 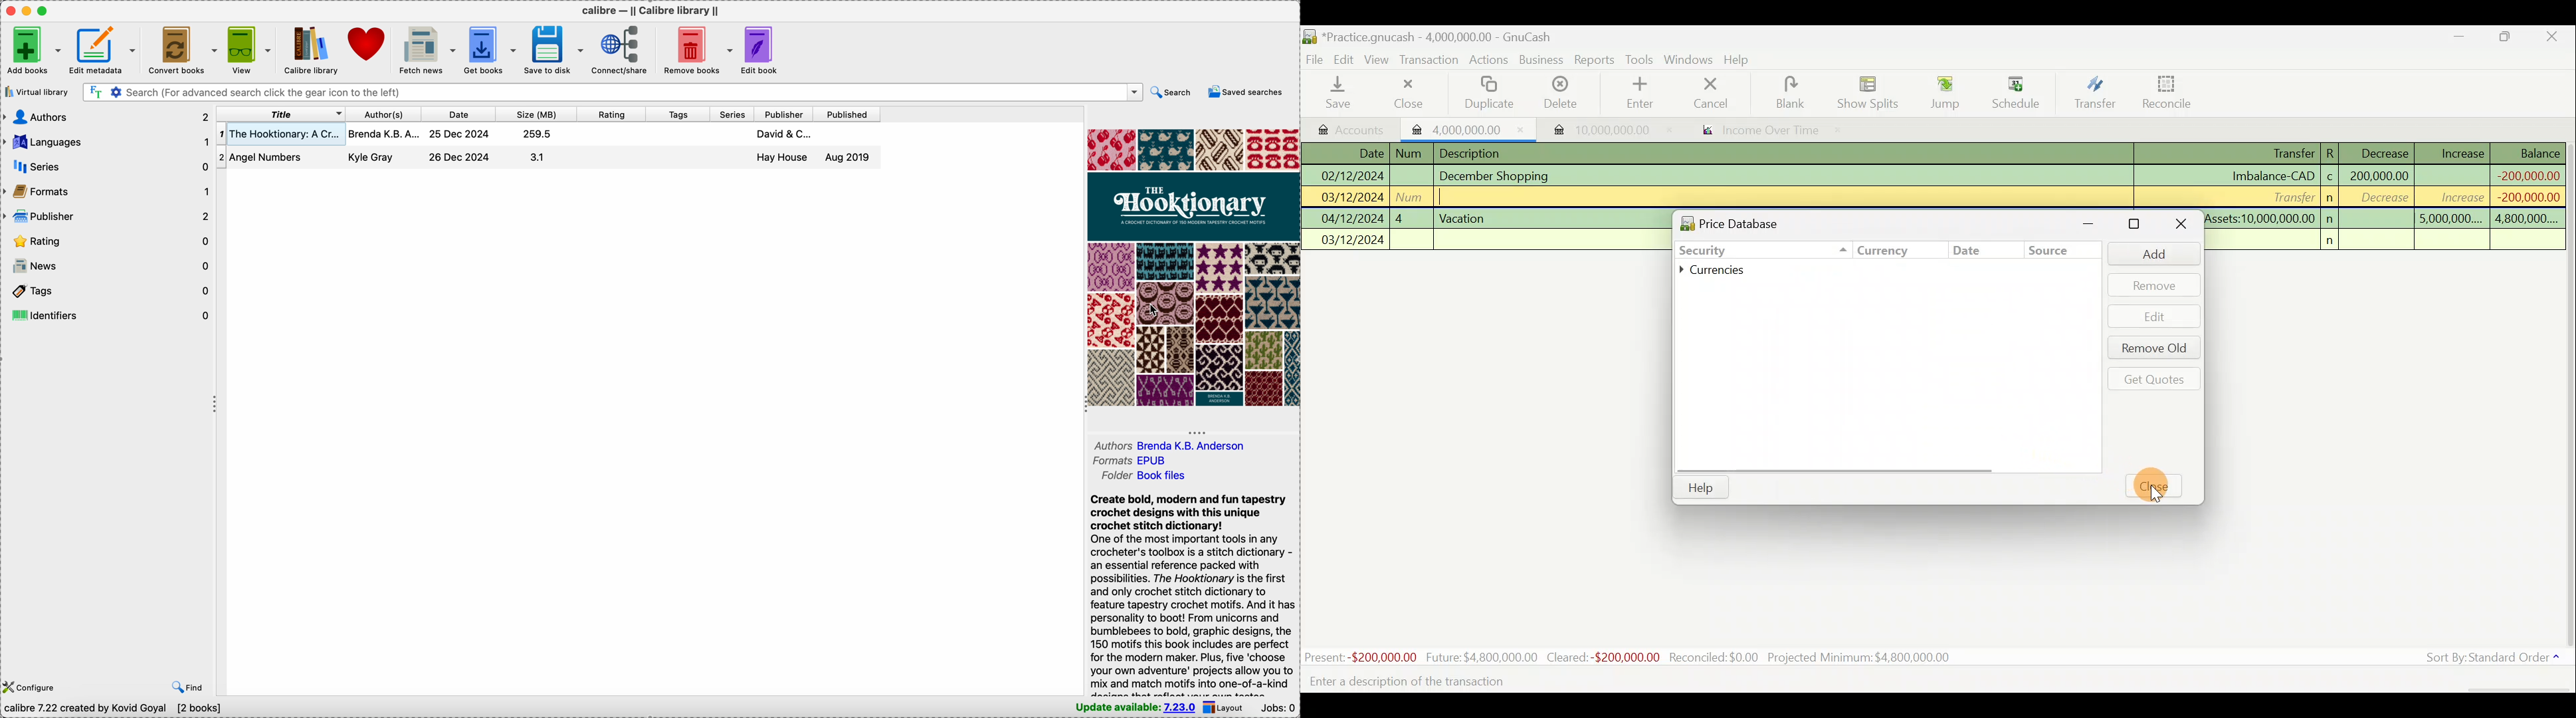 I want to click on Date , so click(x=1362, y=153).